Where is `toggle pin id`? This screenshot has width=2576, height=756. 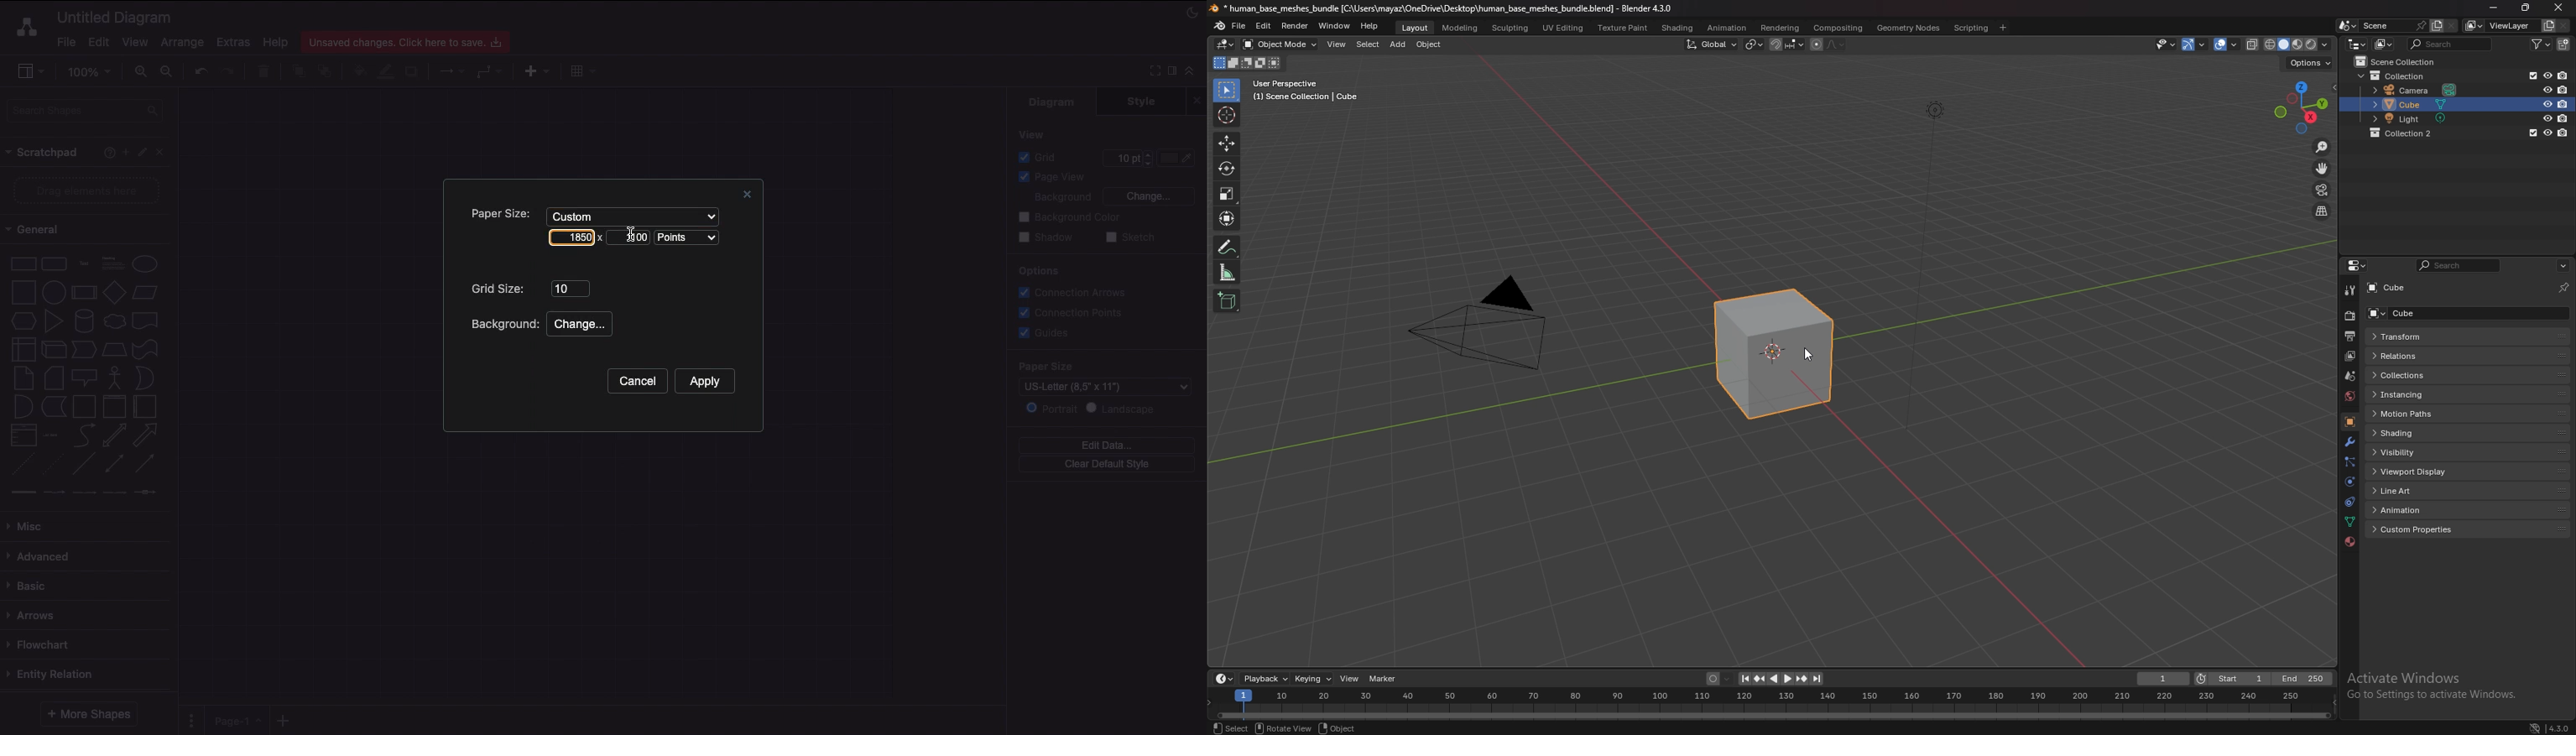 toggle pin id is located at coordinates (2565, 288).